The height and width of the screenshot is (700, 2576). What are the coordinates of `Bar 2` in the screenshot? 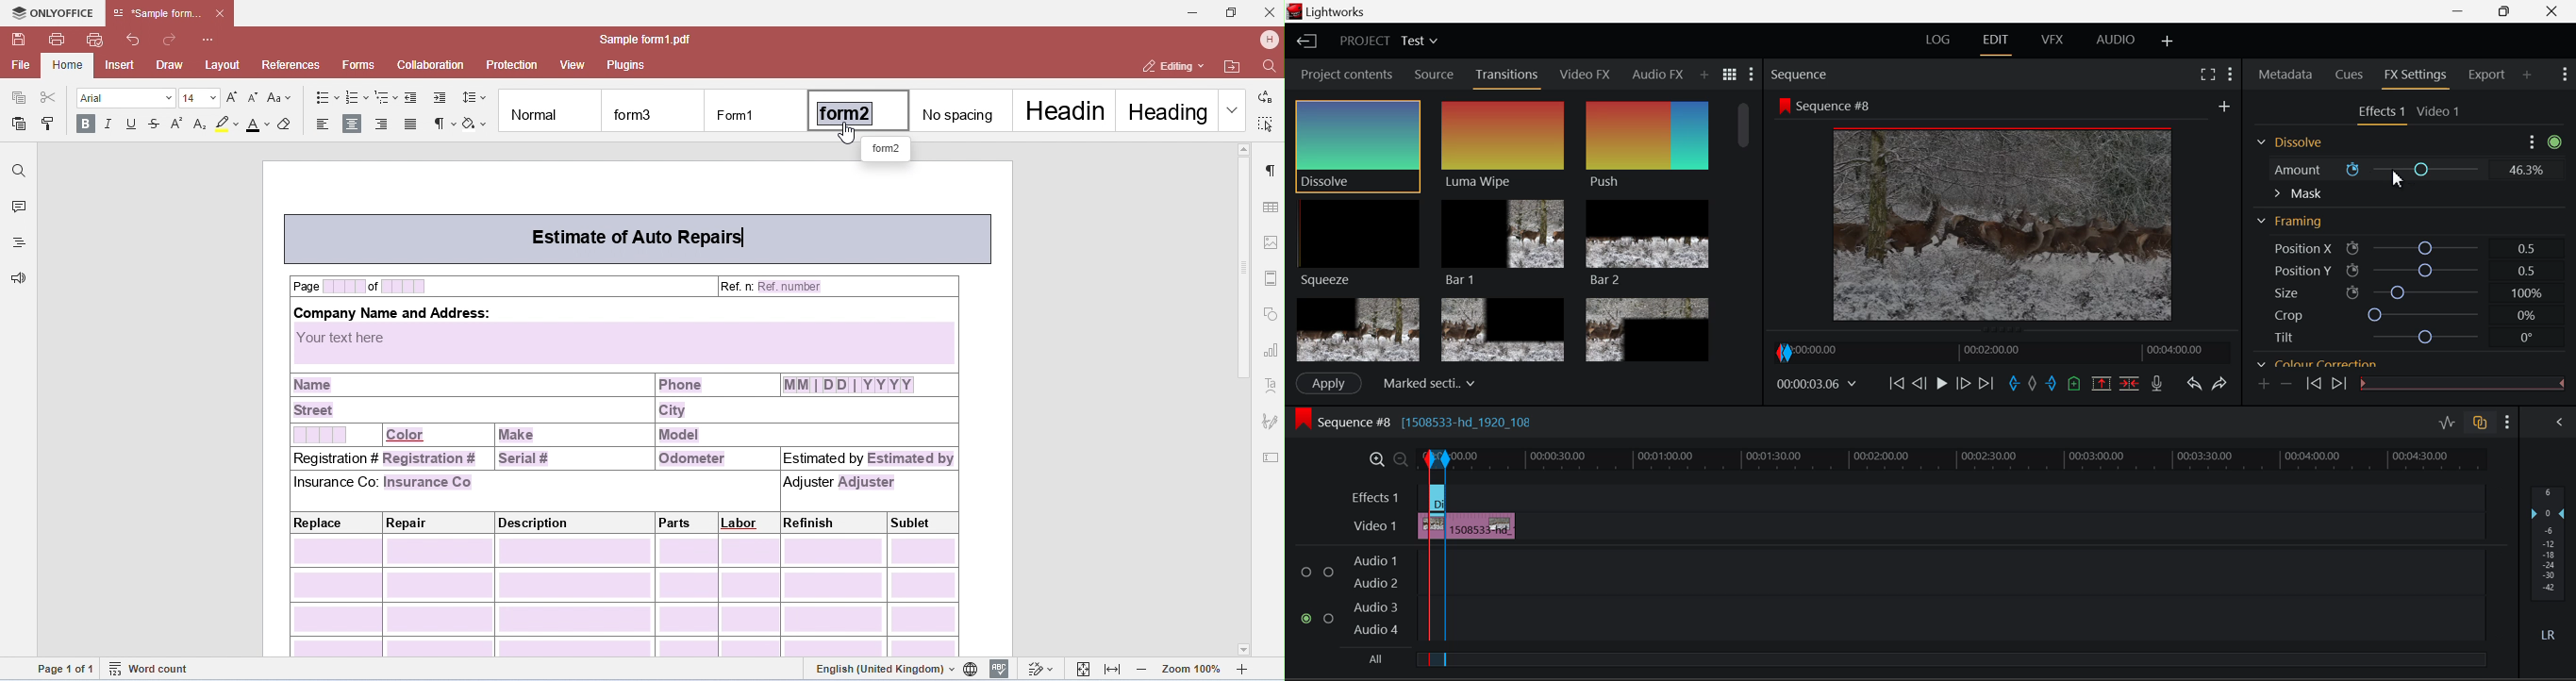 It's located at (1647, 243).